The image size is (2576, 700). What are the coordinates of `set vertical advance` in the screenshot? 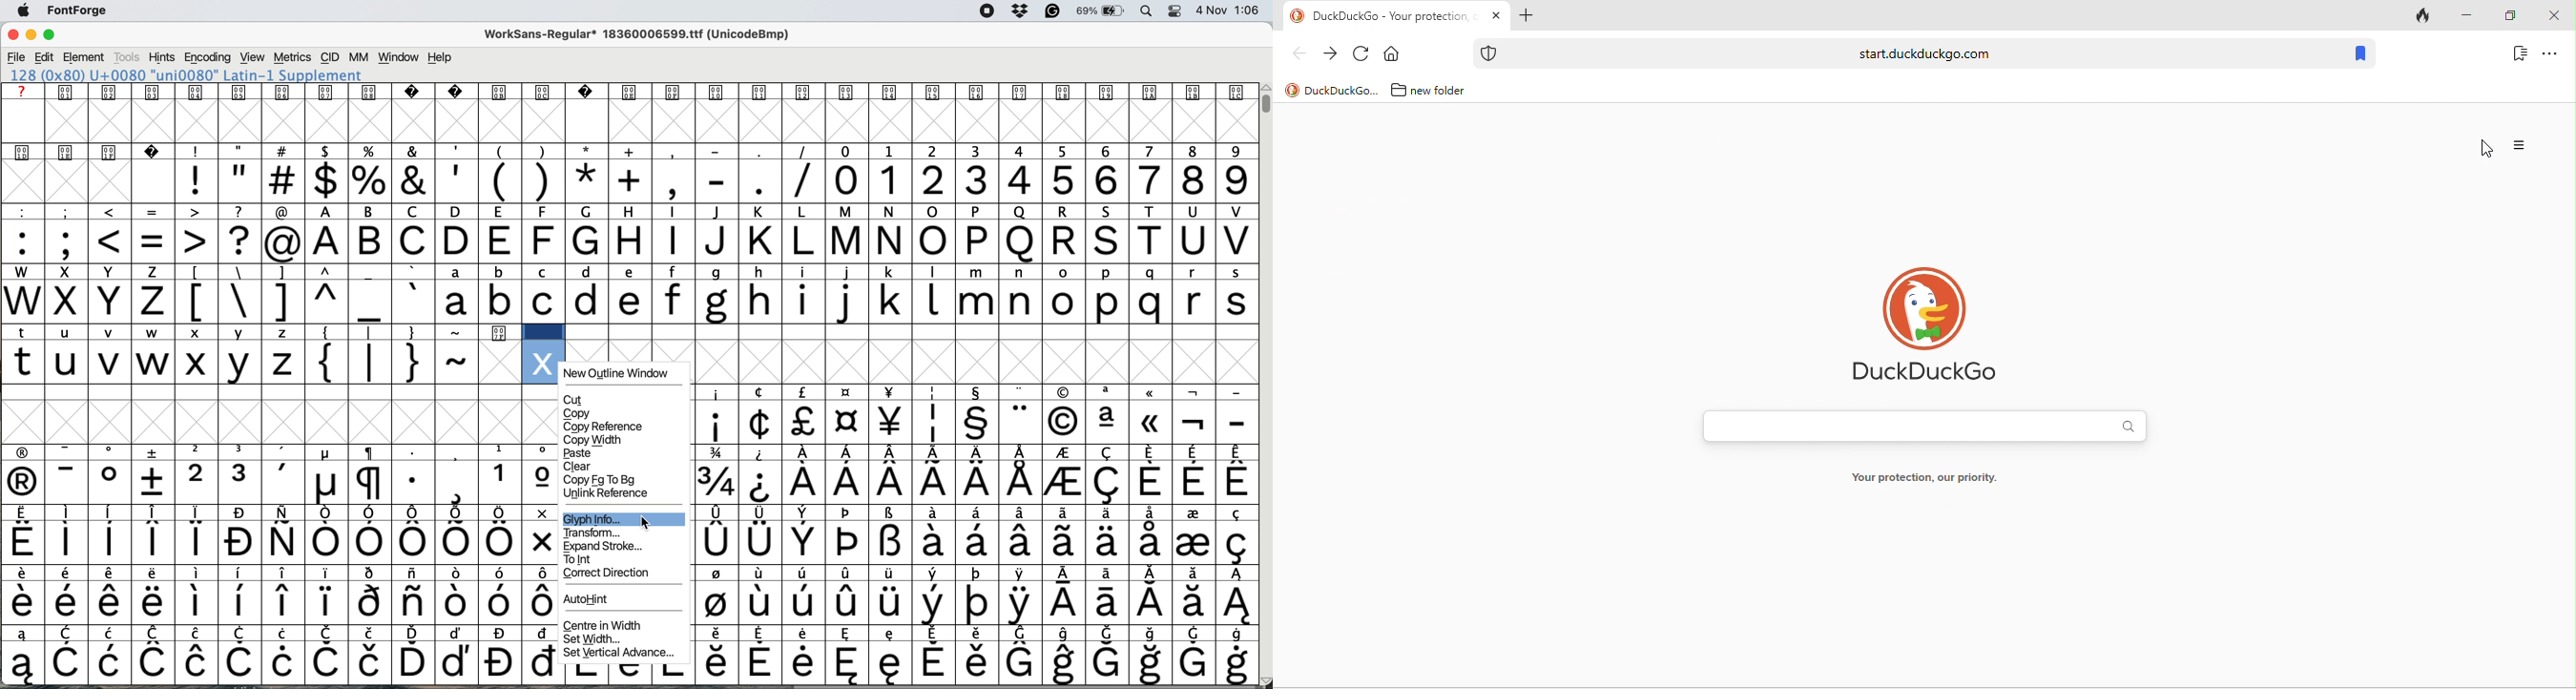 It's located at (626, 653).